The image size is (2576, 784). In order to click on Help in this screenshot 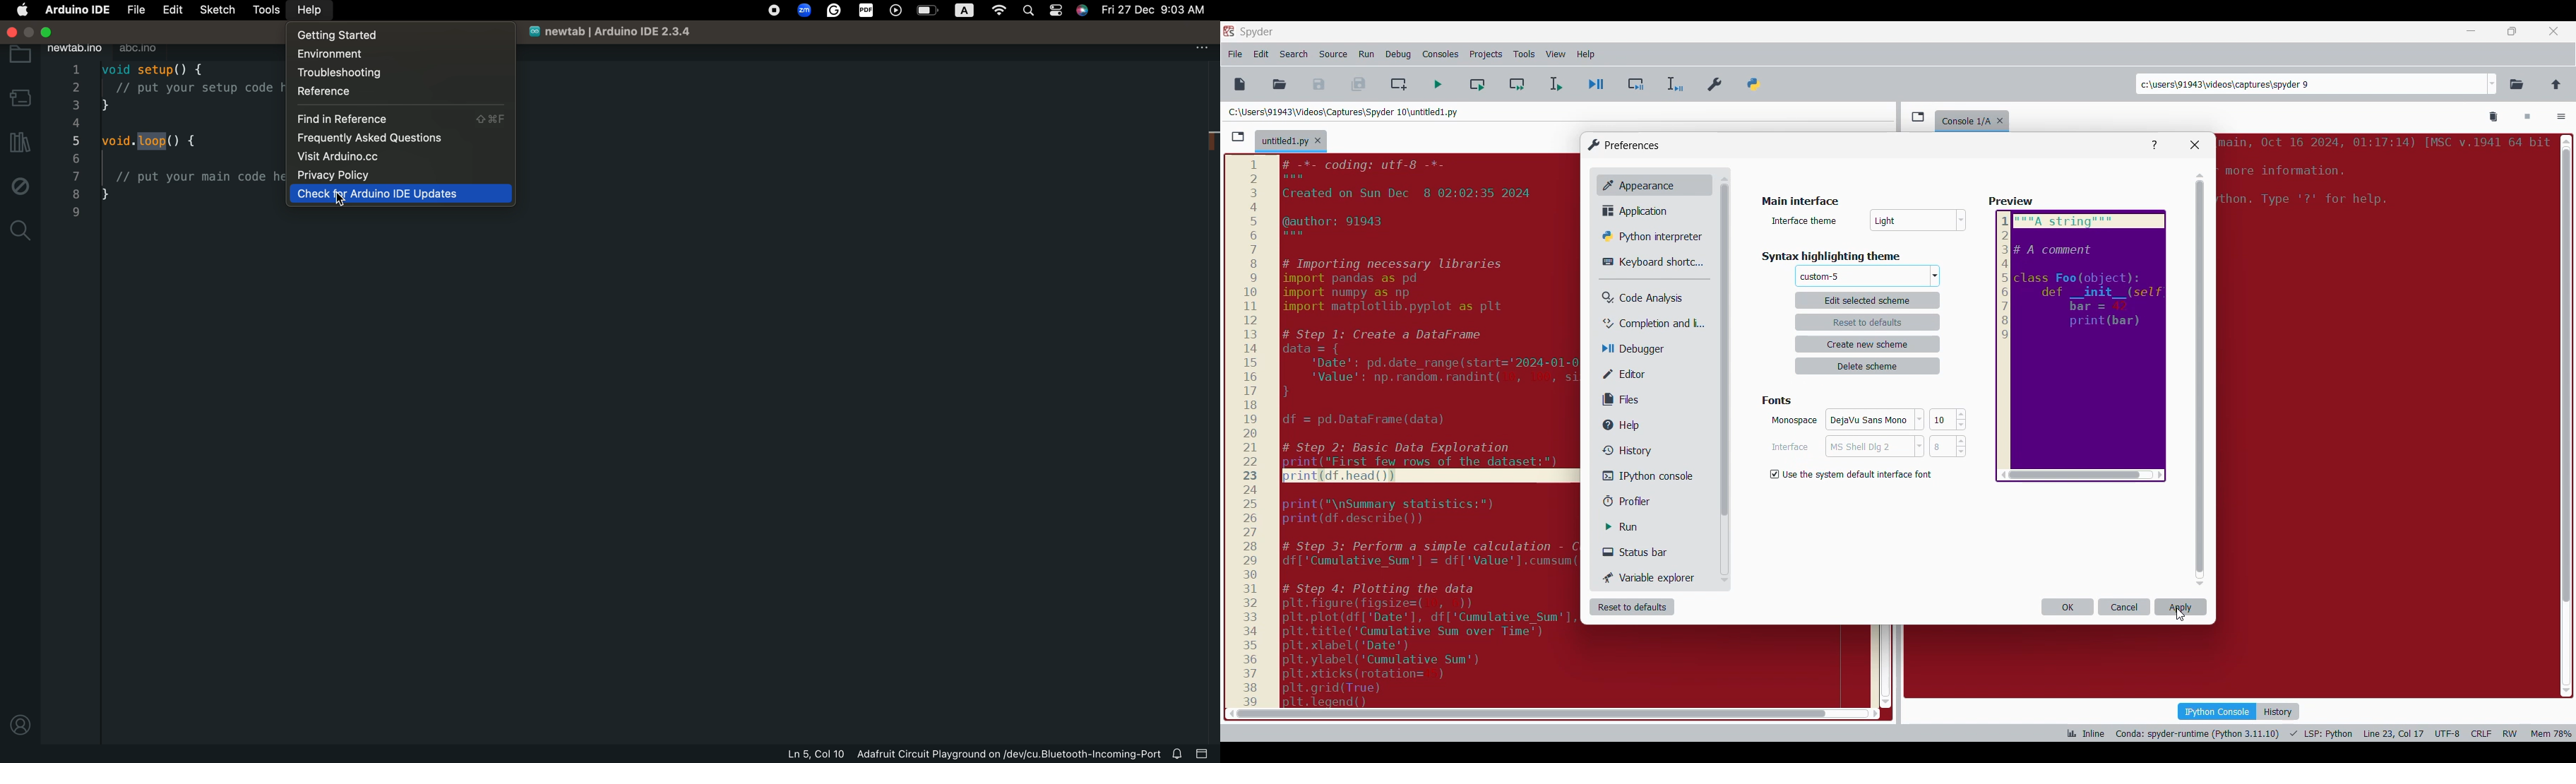, I will do `click(1628, 425)`.